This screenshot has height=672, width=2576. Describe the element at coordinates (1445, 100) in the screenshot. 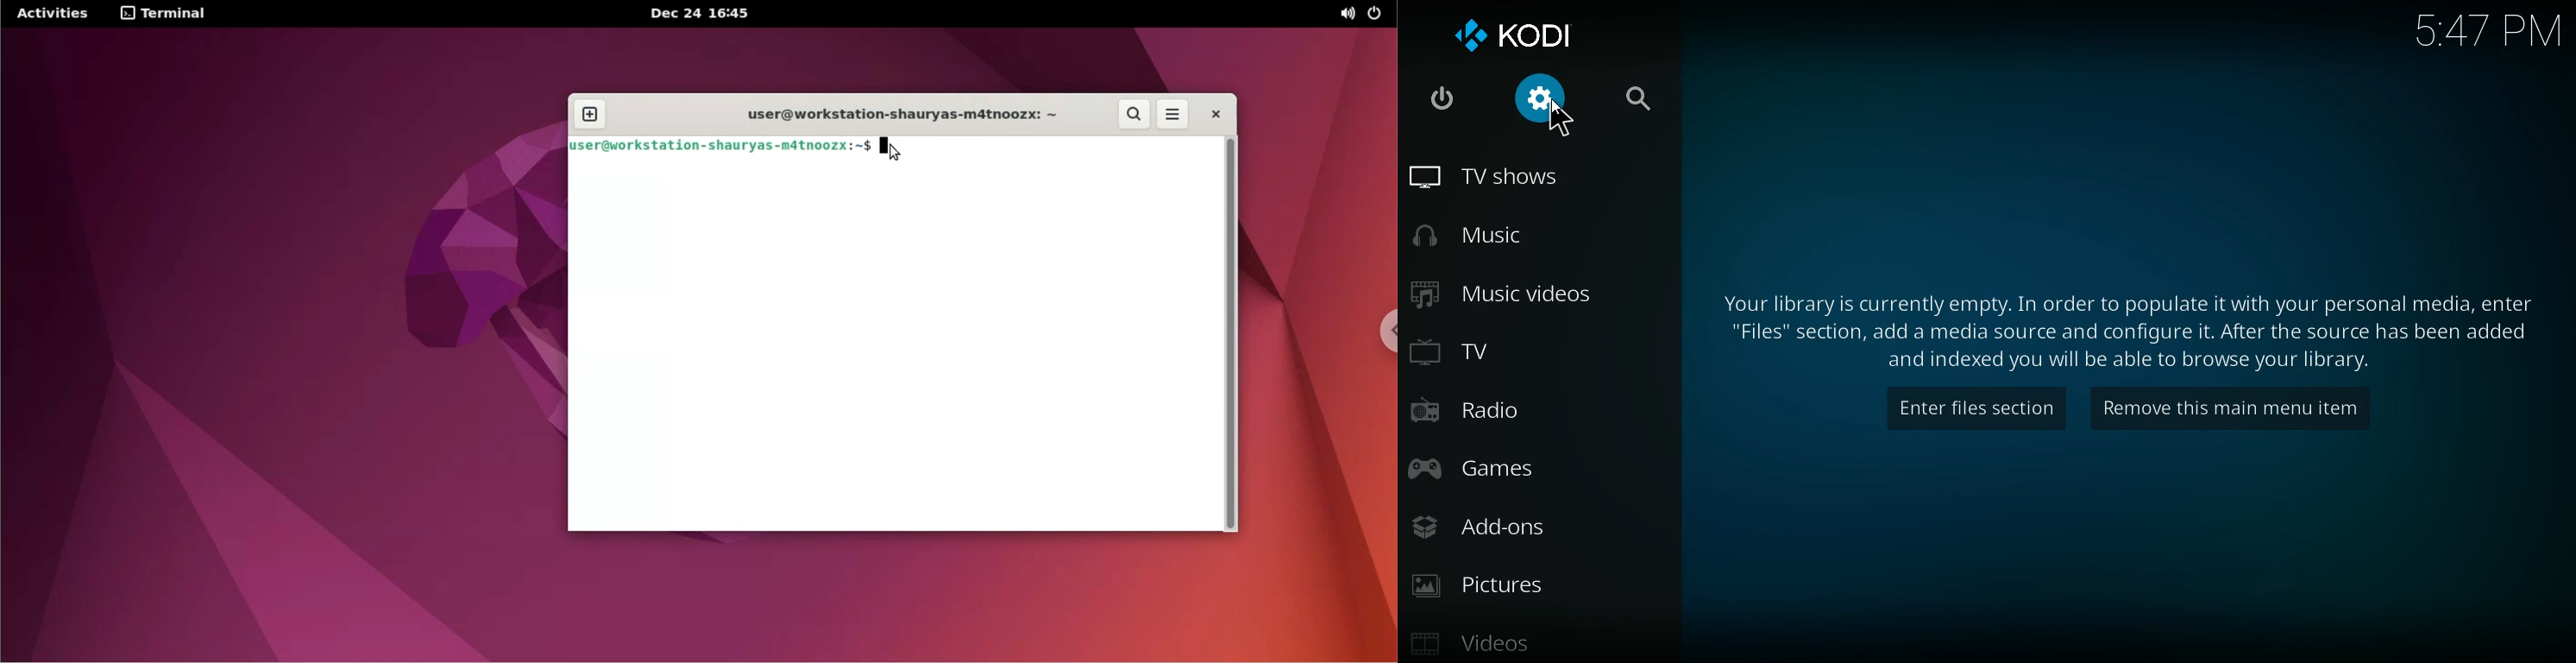

I see `power` at that location.